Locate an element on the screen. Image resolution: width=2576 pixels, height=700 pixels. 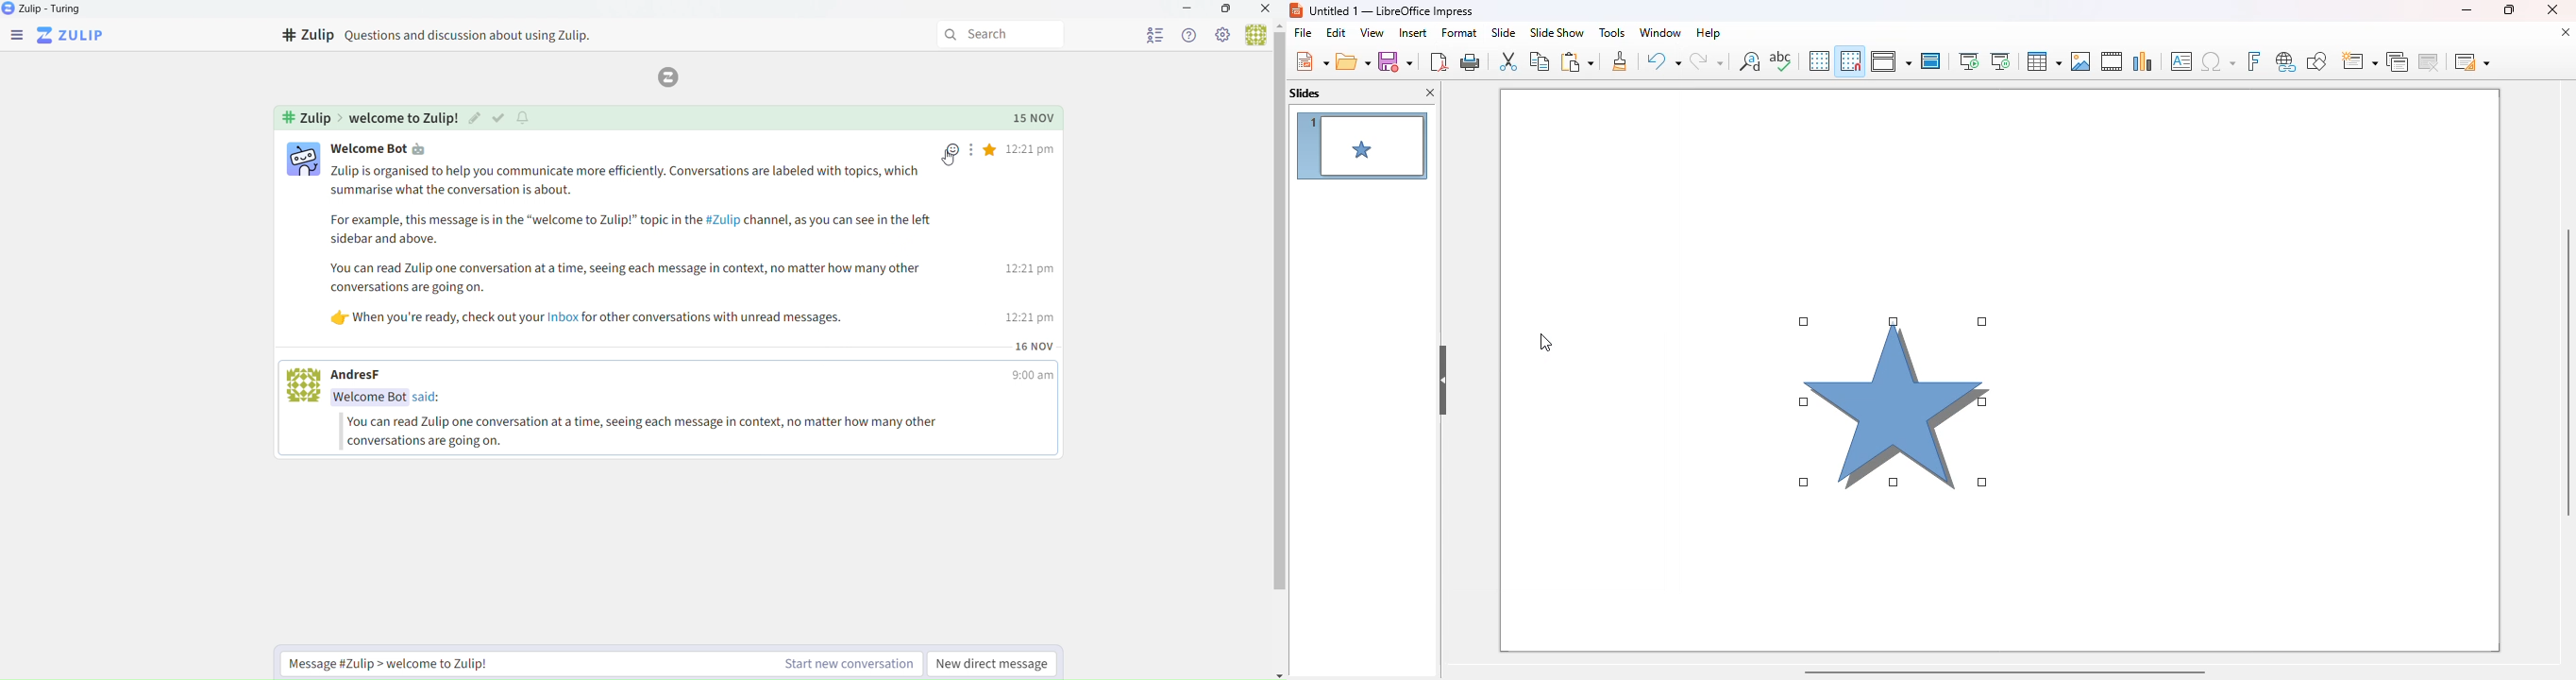
close pane is located at coordinates (1432, 94).